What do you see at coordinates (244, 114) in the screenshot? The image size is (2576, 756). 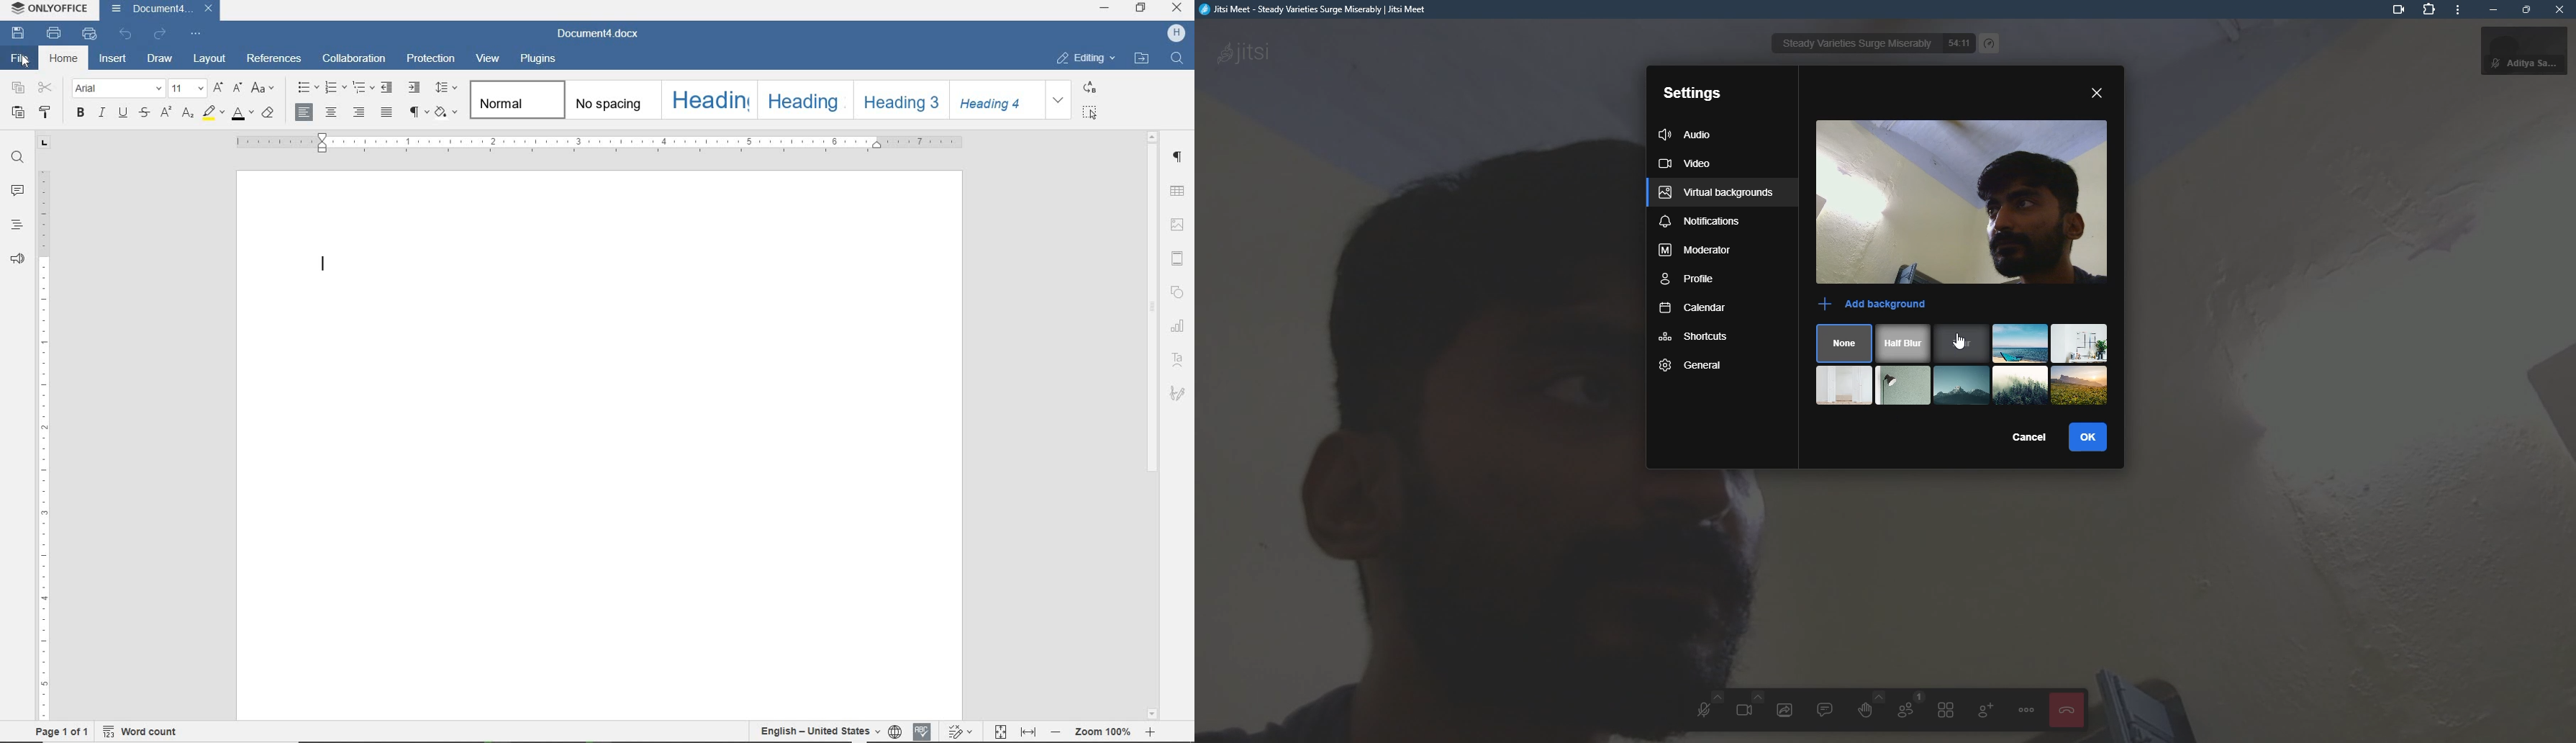 I see `font color` at bounding box center [244, 114].